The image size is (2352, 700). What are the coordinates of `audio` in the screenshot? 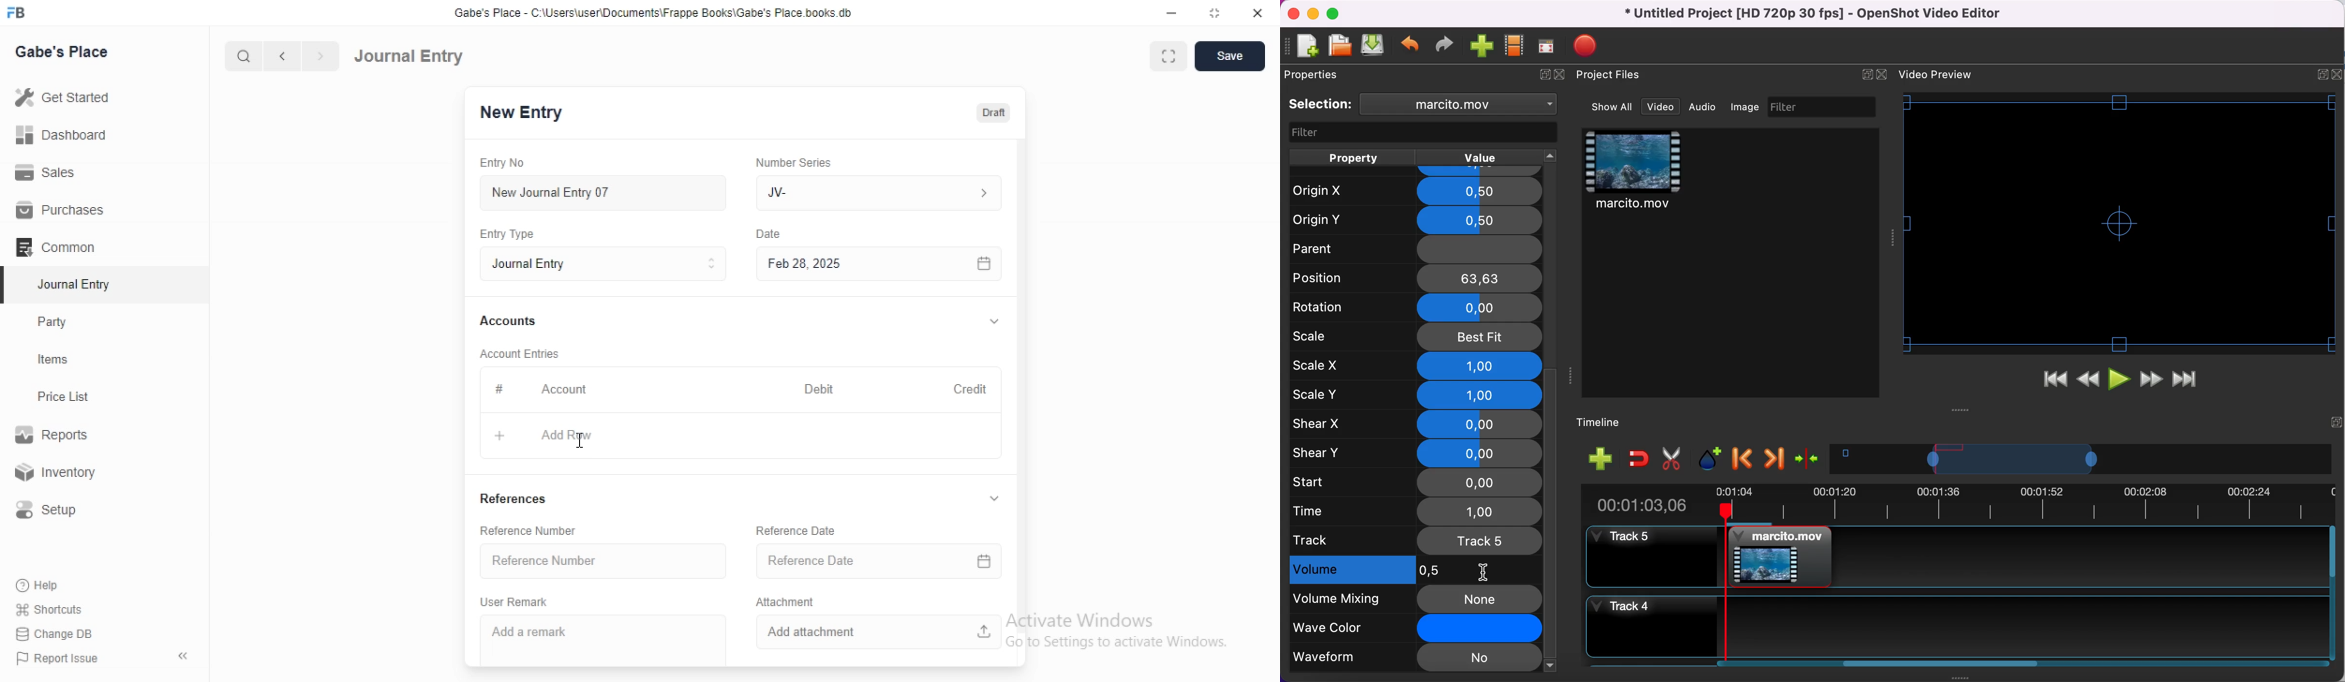 It's located at (1703, 106).